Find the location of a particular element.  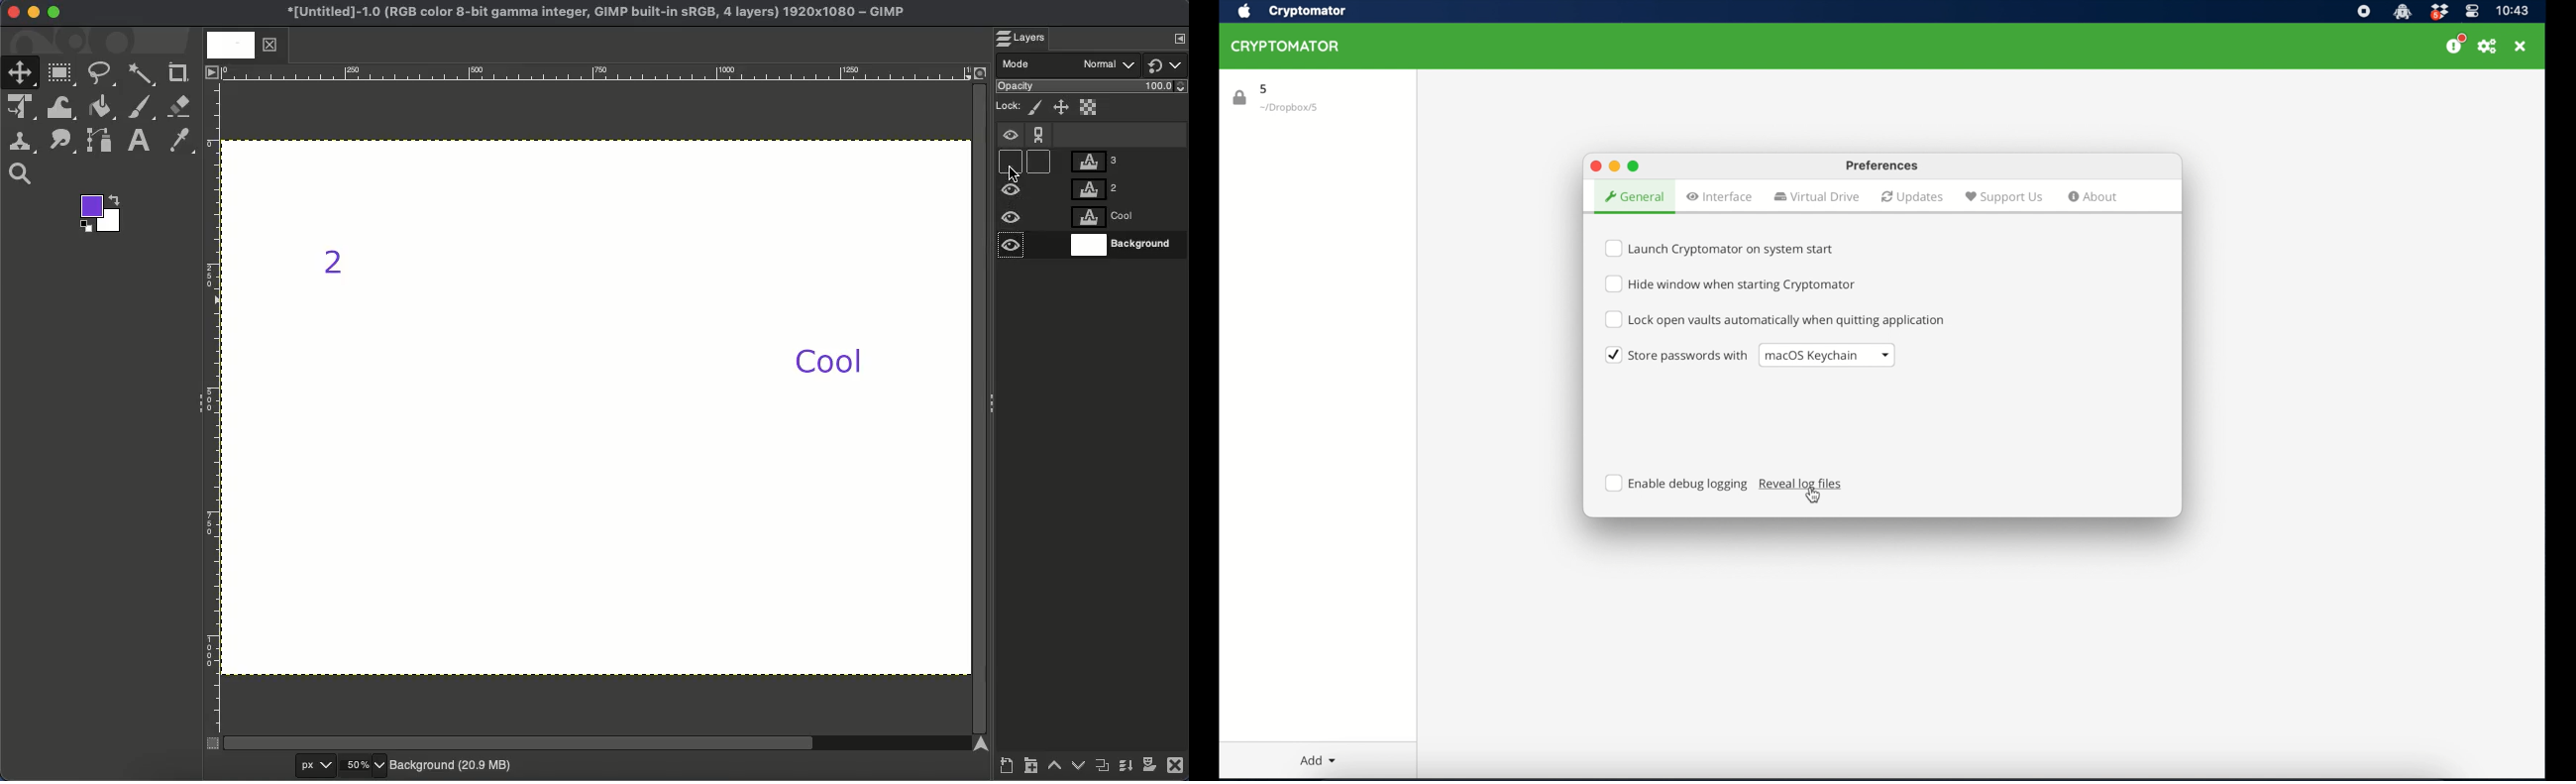

Minimize is located at coordinates (34, 12).